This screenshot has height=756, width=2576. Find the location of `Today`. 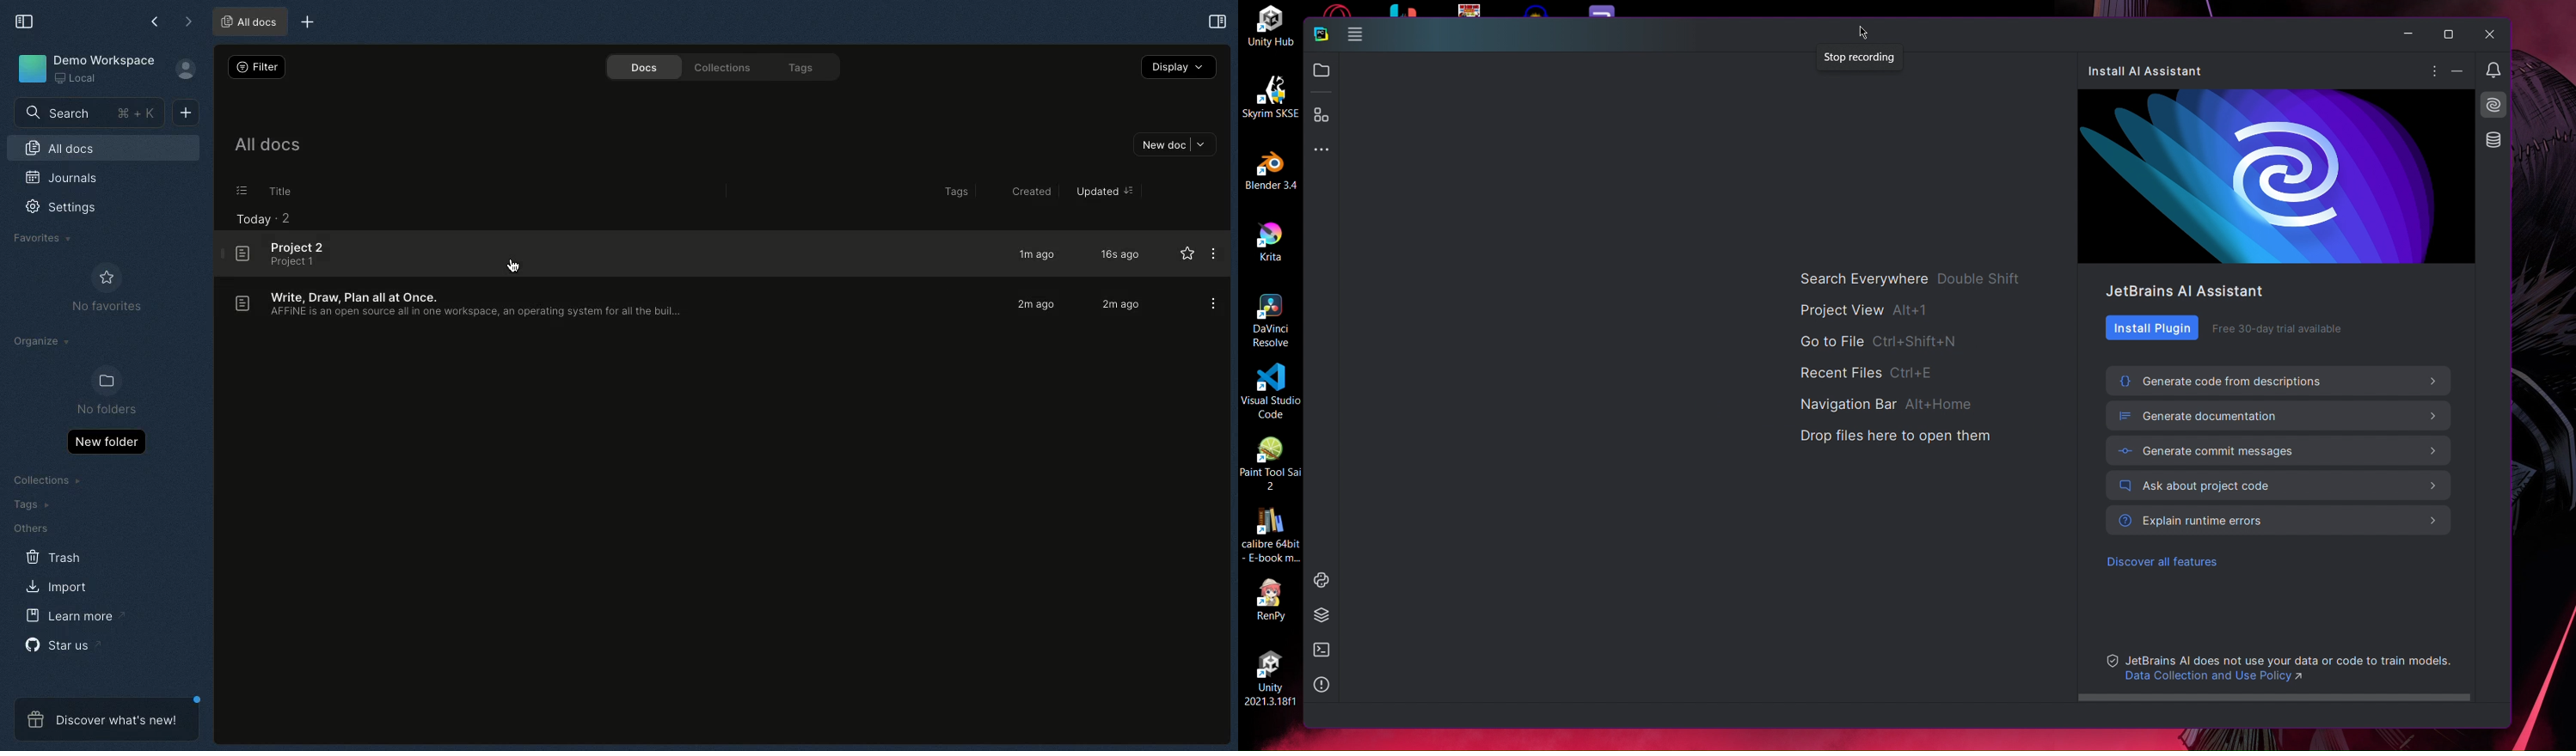

Today is located at coordinates (249, 217).